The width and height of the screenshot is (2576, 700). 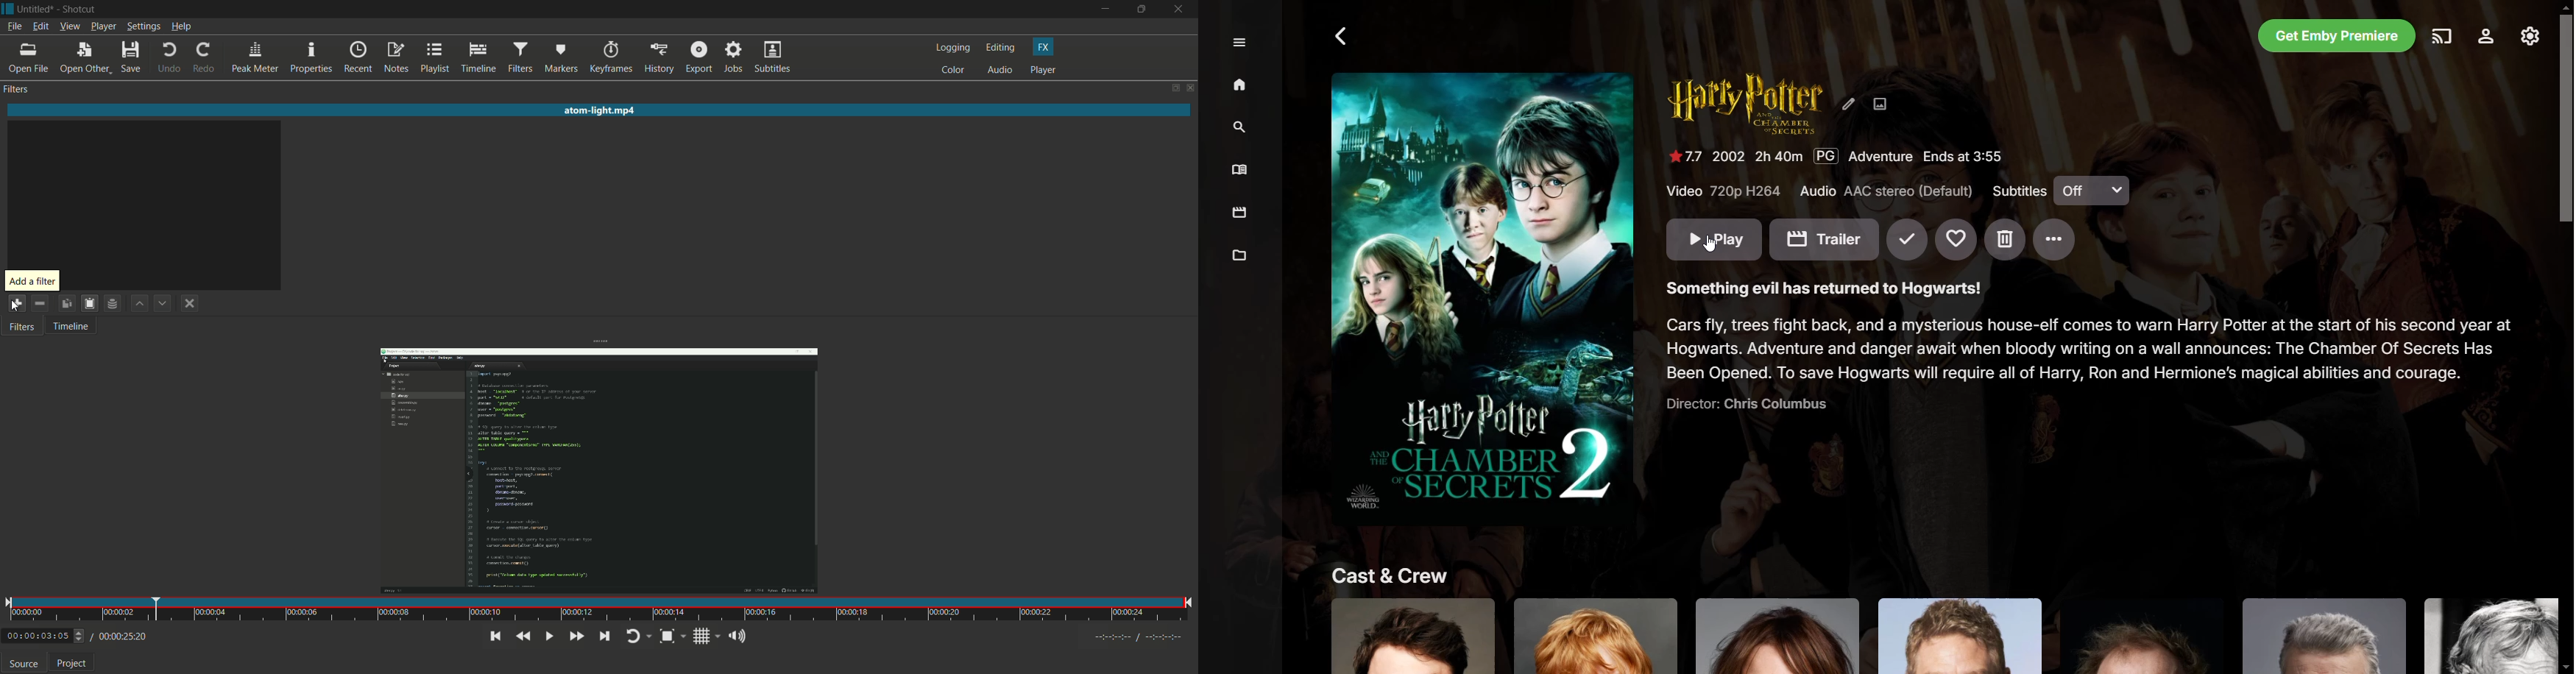 What do you see at coordinates (31, 58) in the screenshot?
I see `open file` at bounding box center [31, 58].